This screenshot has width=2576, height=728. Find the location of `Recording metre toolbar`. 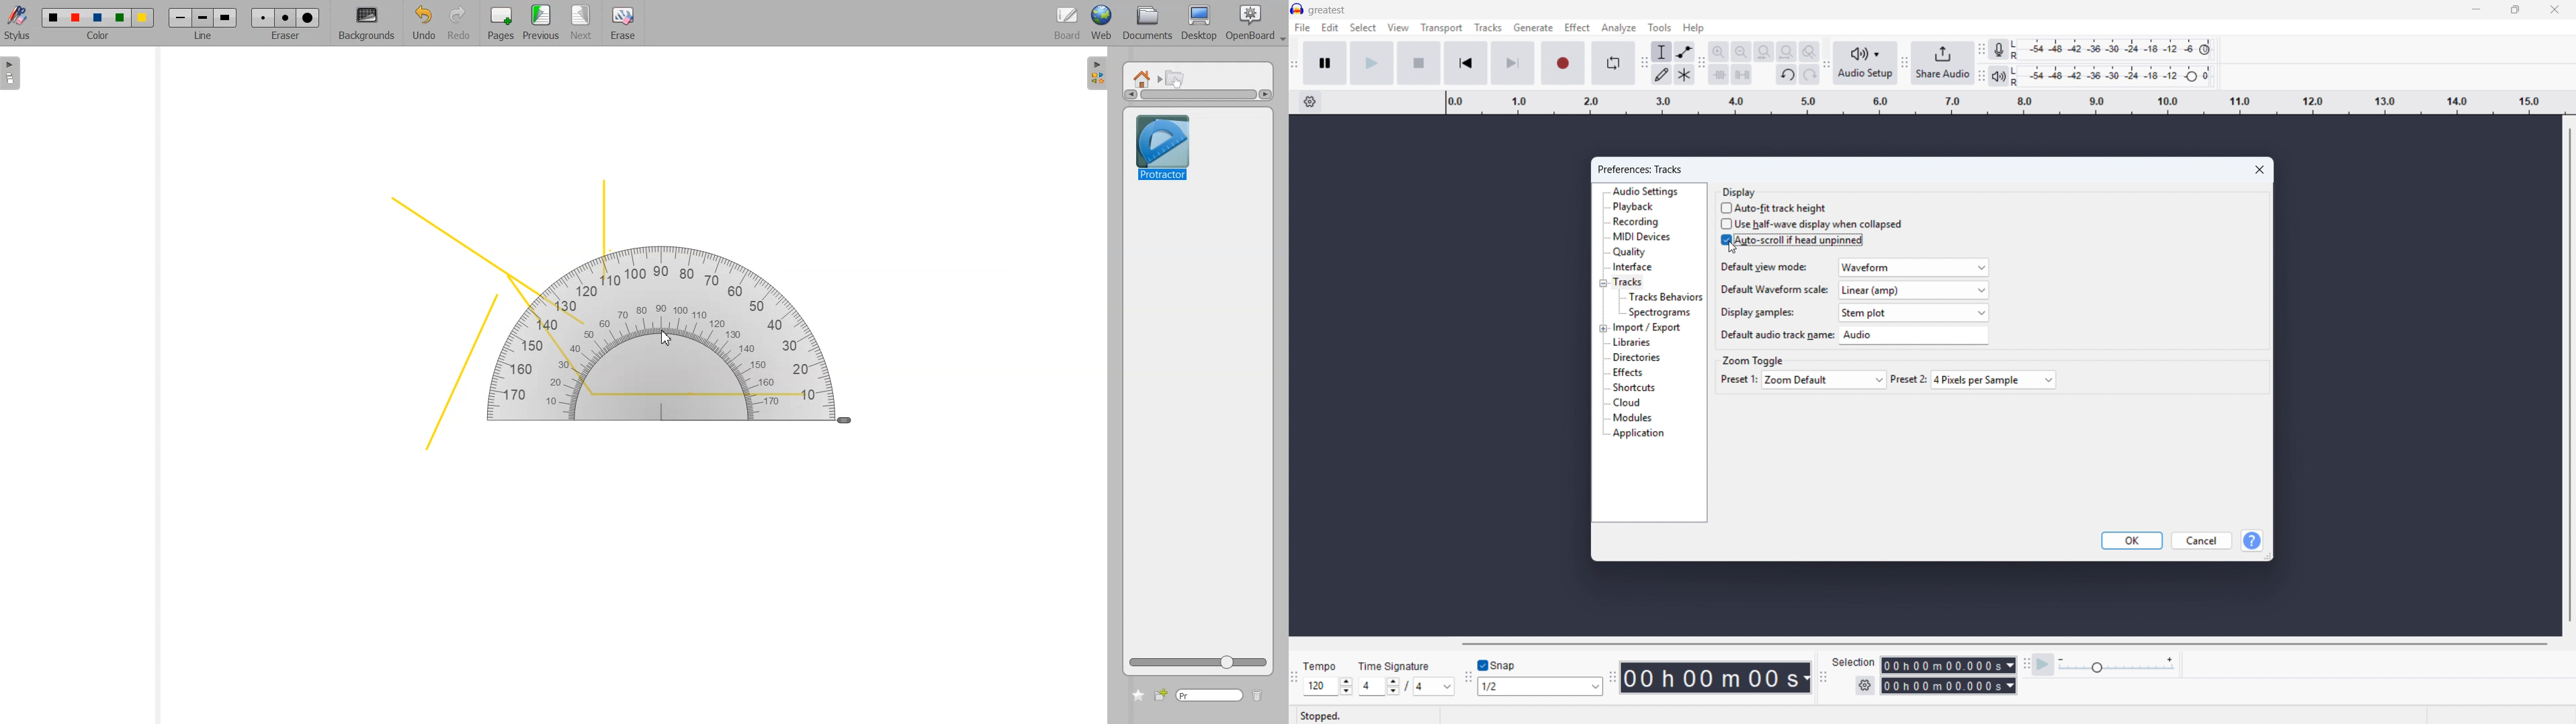

Recording metre toolbar is located at coordinates (1982, 50).